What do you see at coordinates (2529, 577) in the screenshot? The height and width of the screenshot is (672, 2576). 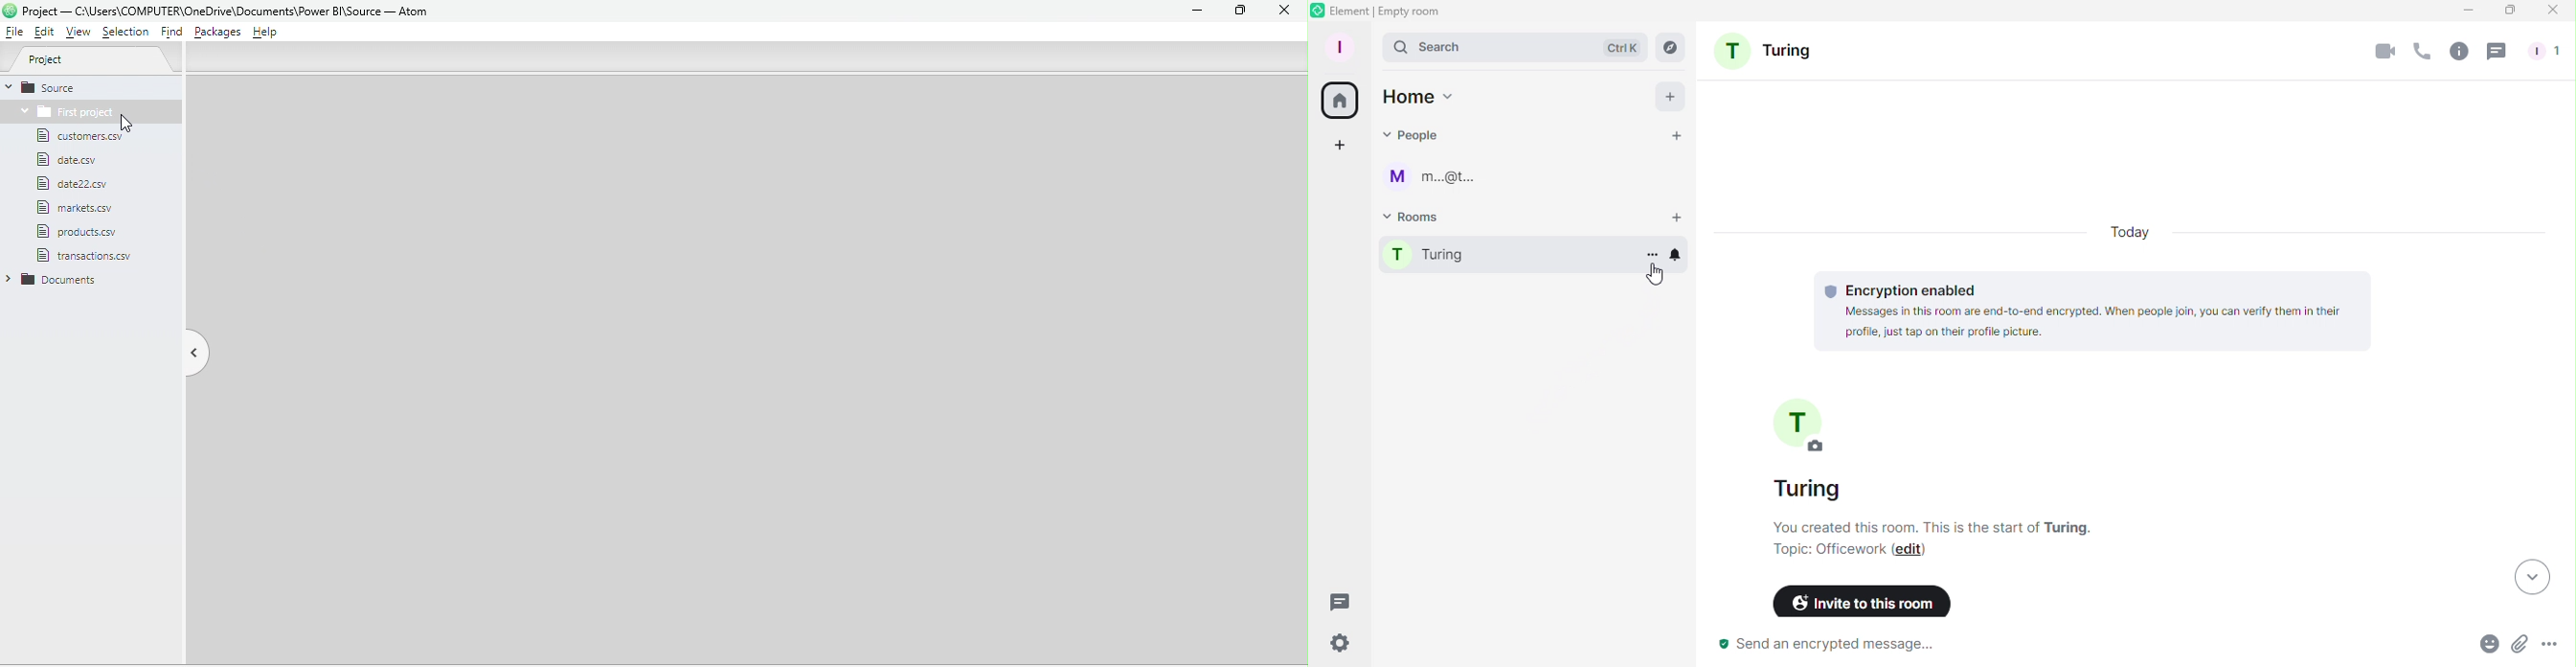 I see `Scroll to most recent messages` at bounding box center [2529, 577].